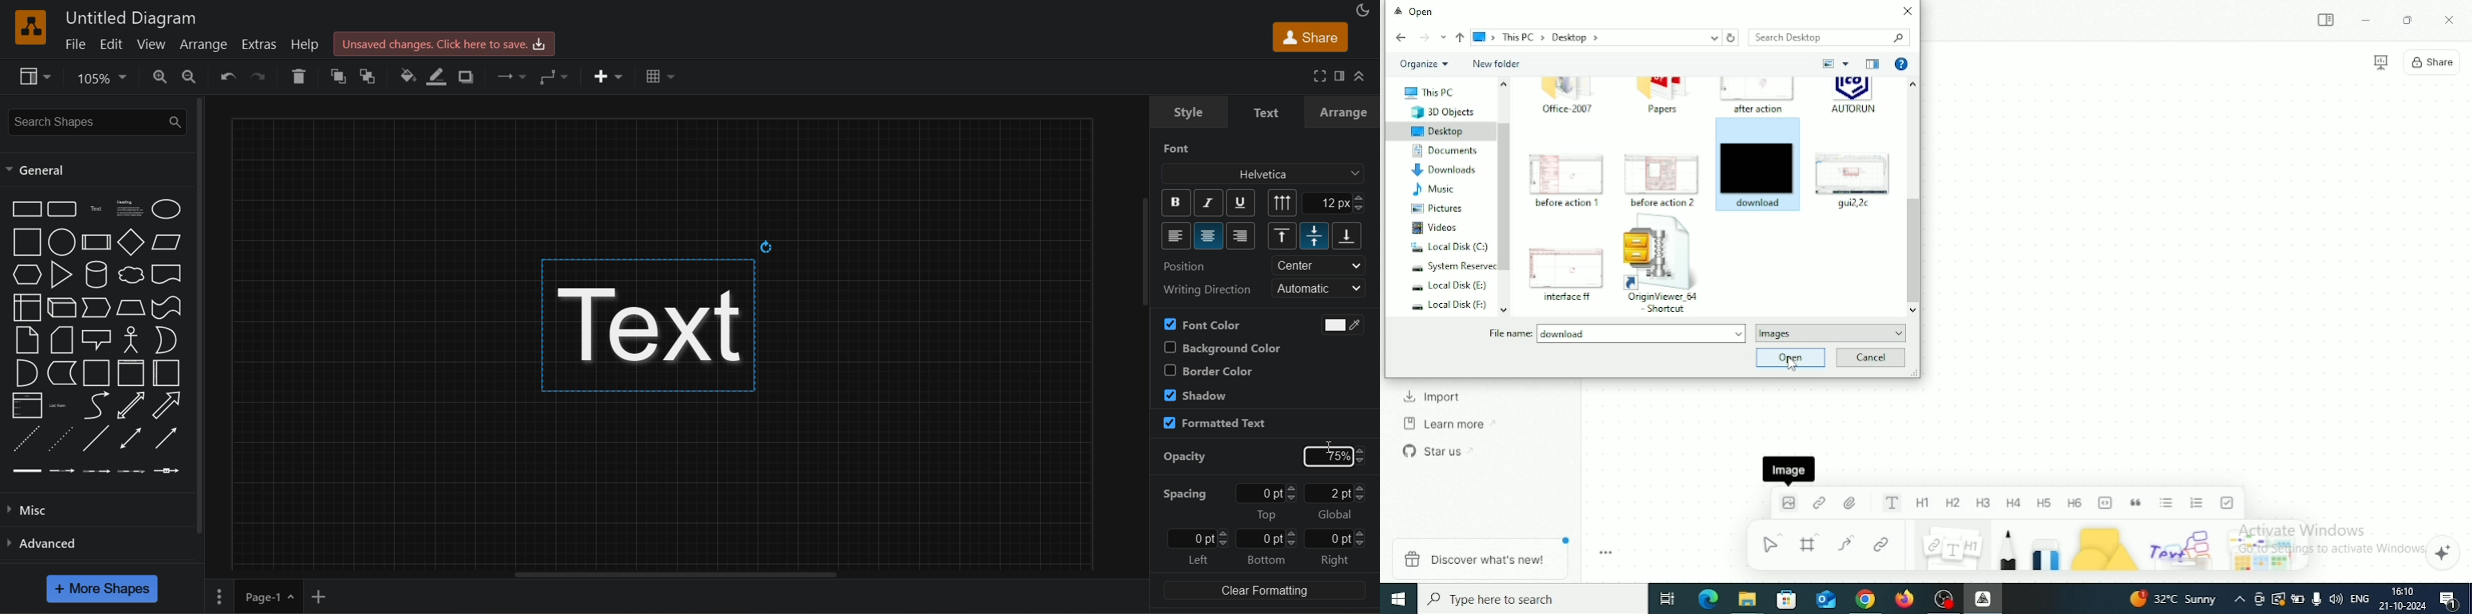 The image size is (2492, 616). What do you see at coordinates (1430, 210) in the screenshot?
I see `Pictures` at bounding box center [1430, 210].